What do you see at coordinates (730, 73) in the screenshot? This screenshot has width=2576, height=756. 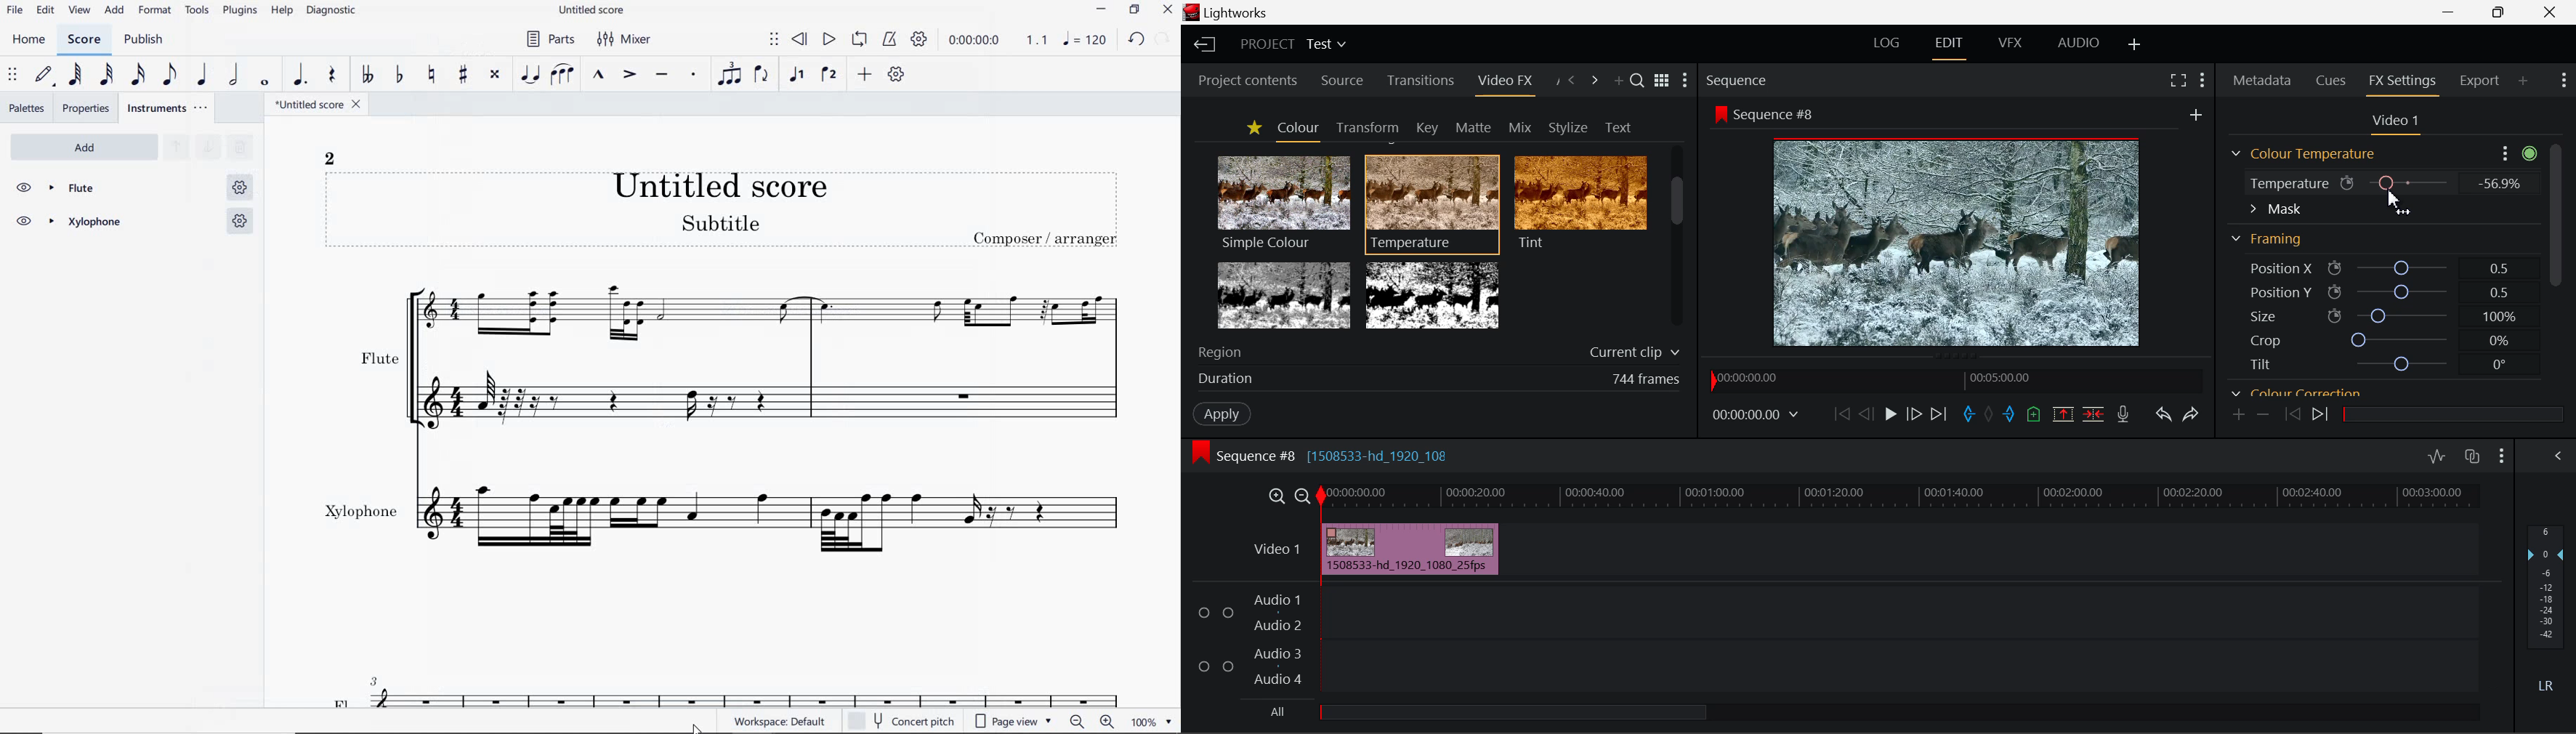 I see `TUPLET` at bounding box center [730, 73].